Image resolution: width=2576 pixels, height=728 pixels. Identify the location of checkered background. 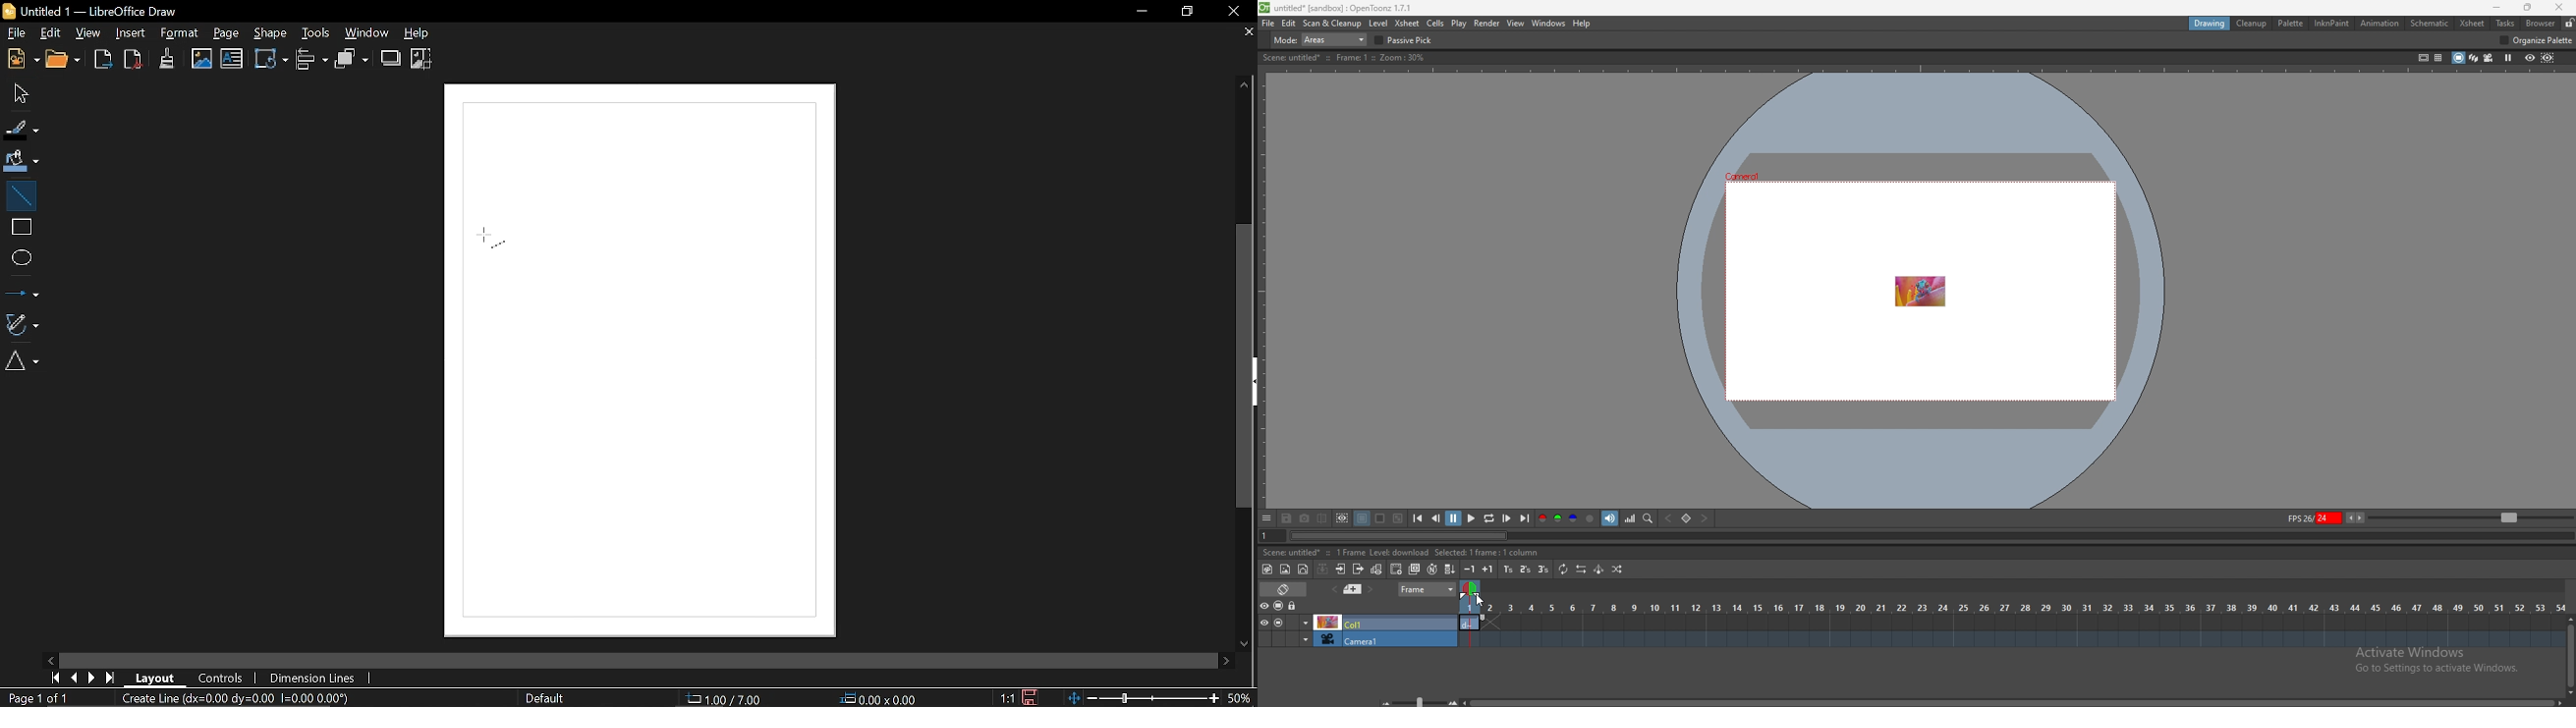
(1399, 518).